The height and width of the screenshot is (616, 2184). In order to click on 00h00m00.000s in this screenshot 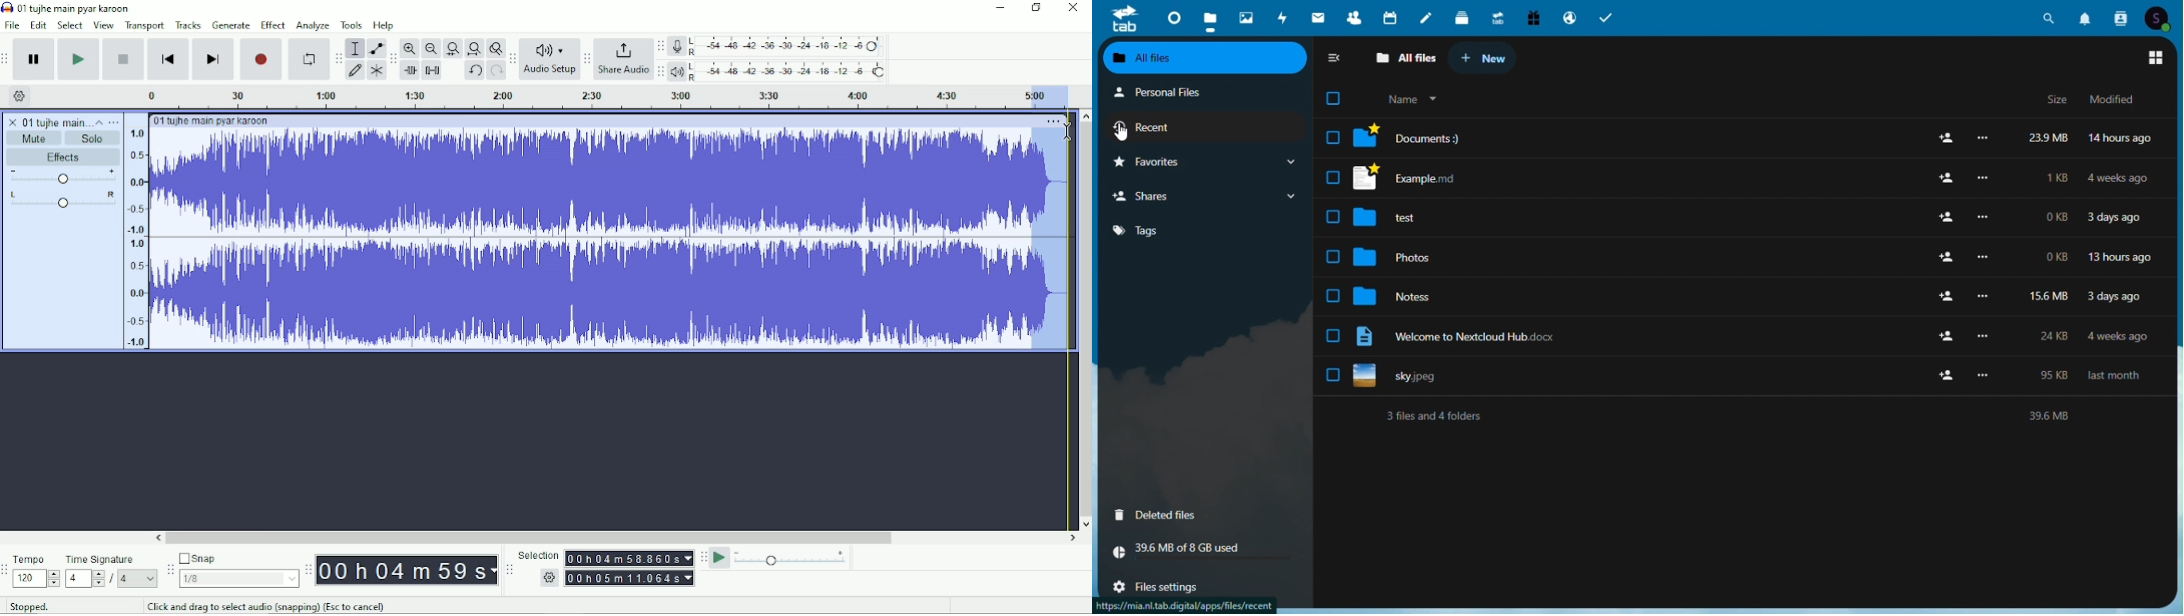, I will do `click(630, 578)`.